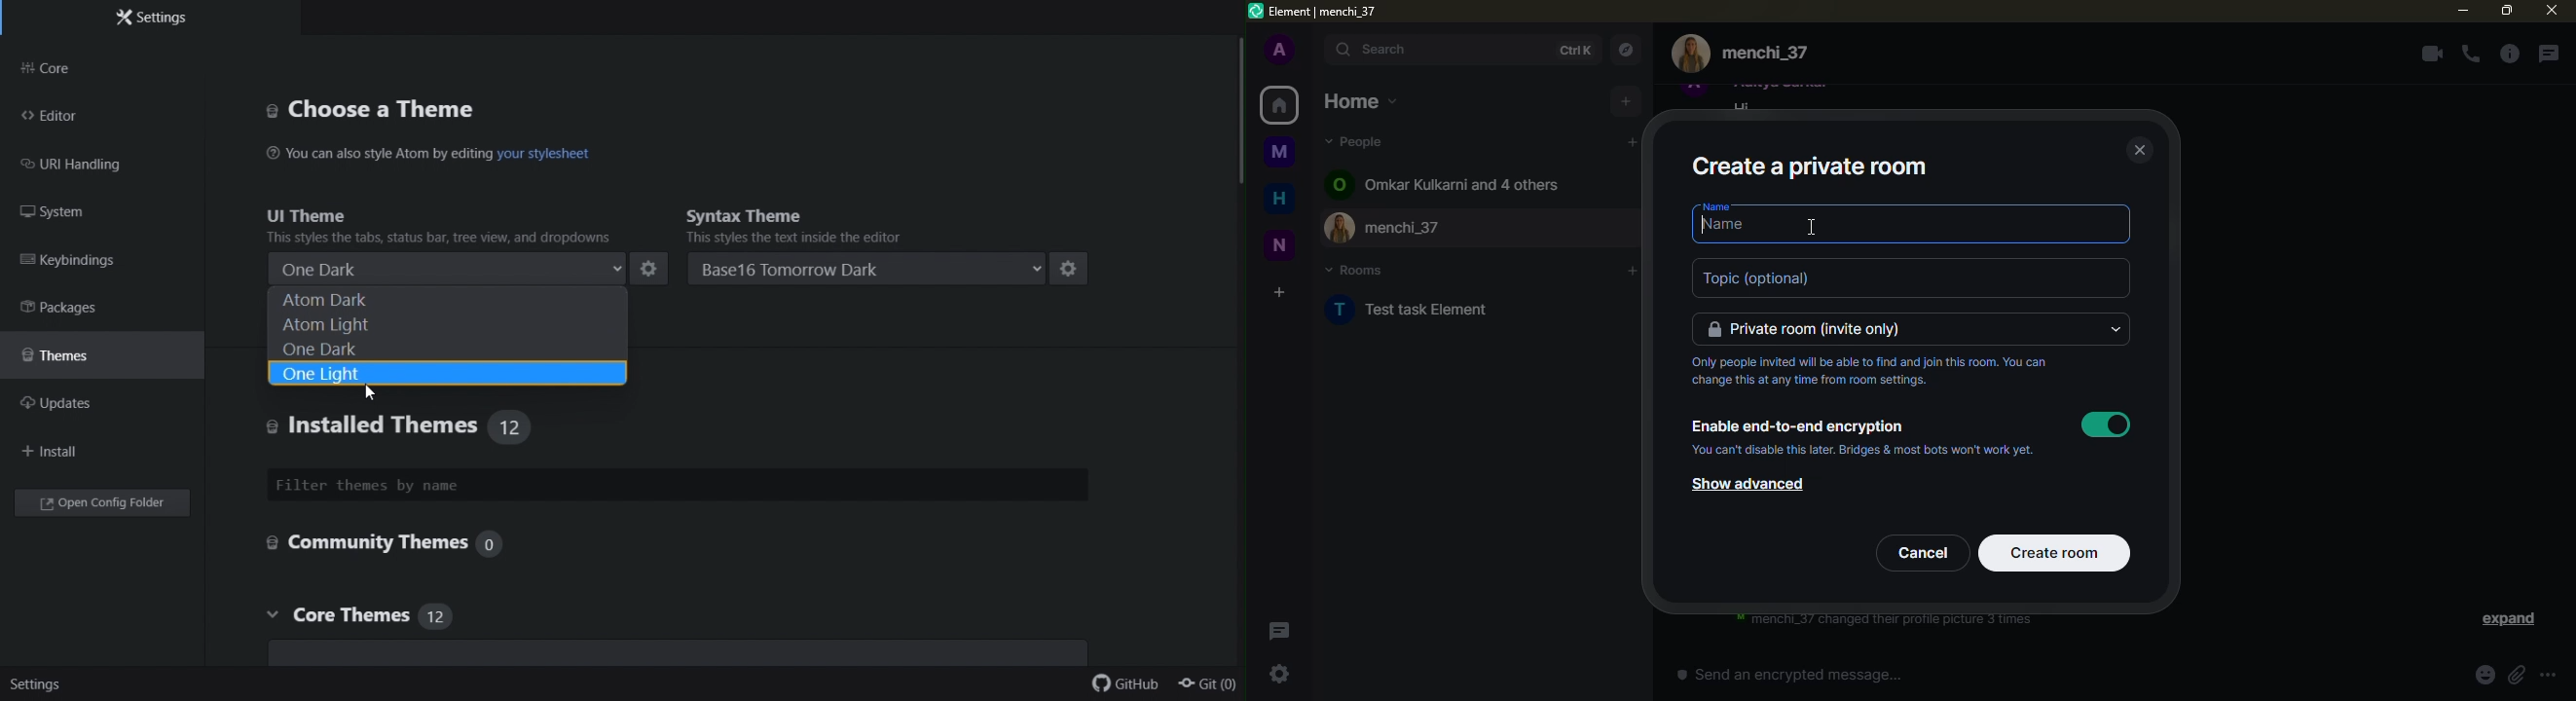  Describe the element at coordinates (1437, 50) in the screenshot. I see `search` at that location.